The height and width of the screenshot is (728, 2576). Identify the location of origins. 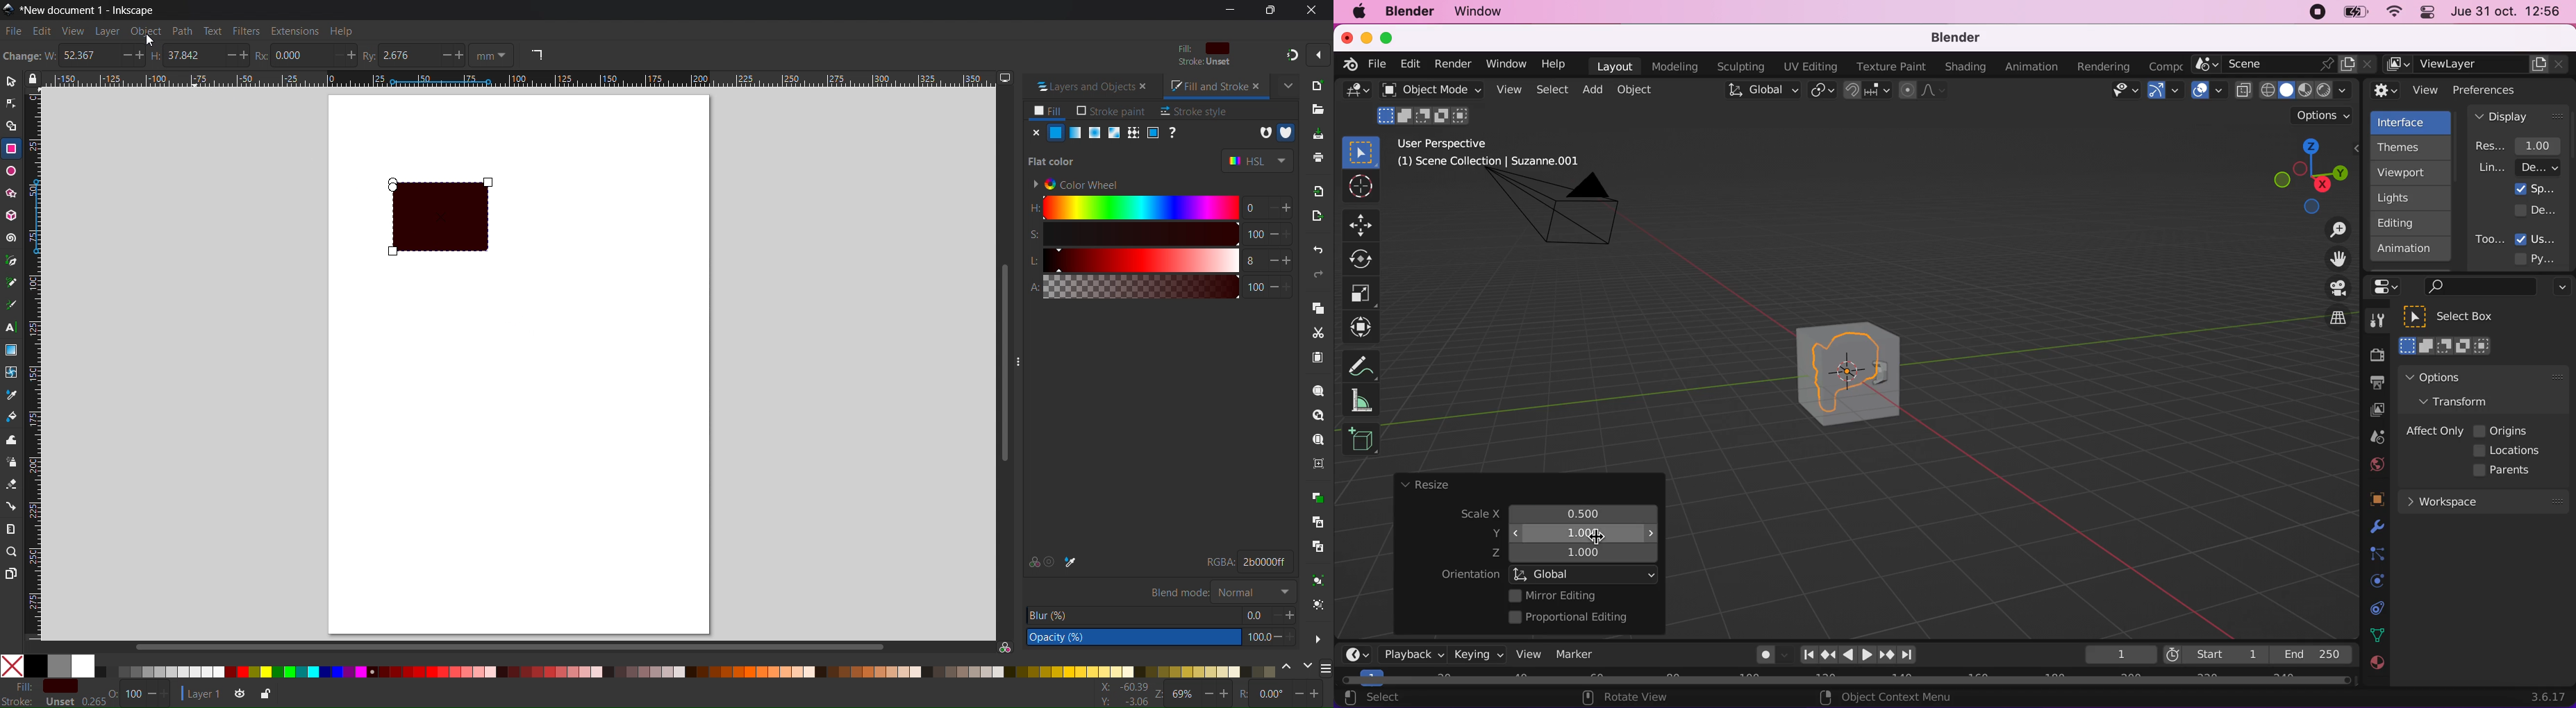
(2502, 430).